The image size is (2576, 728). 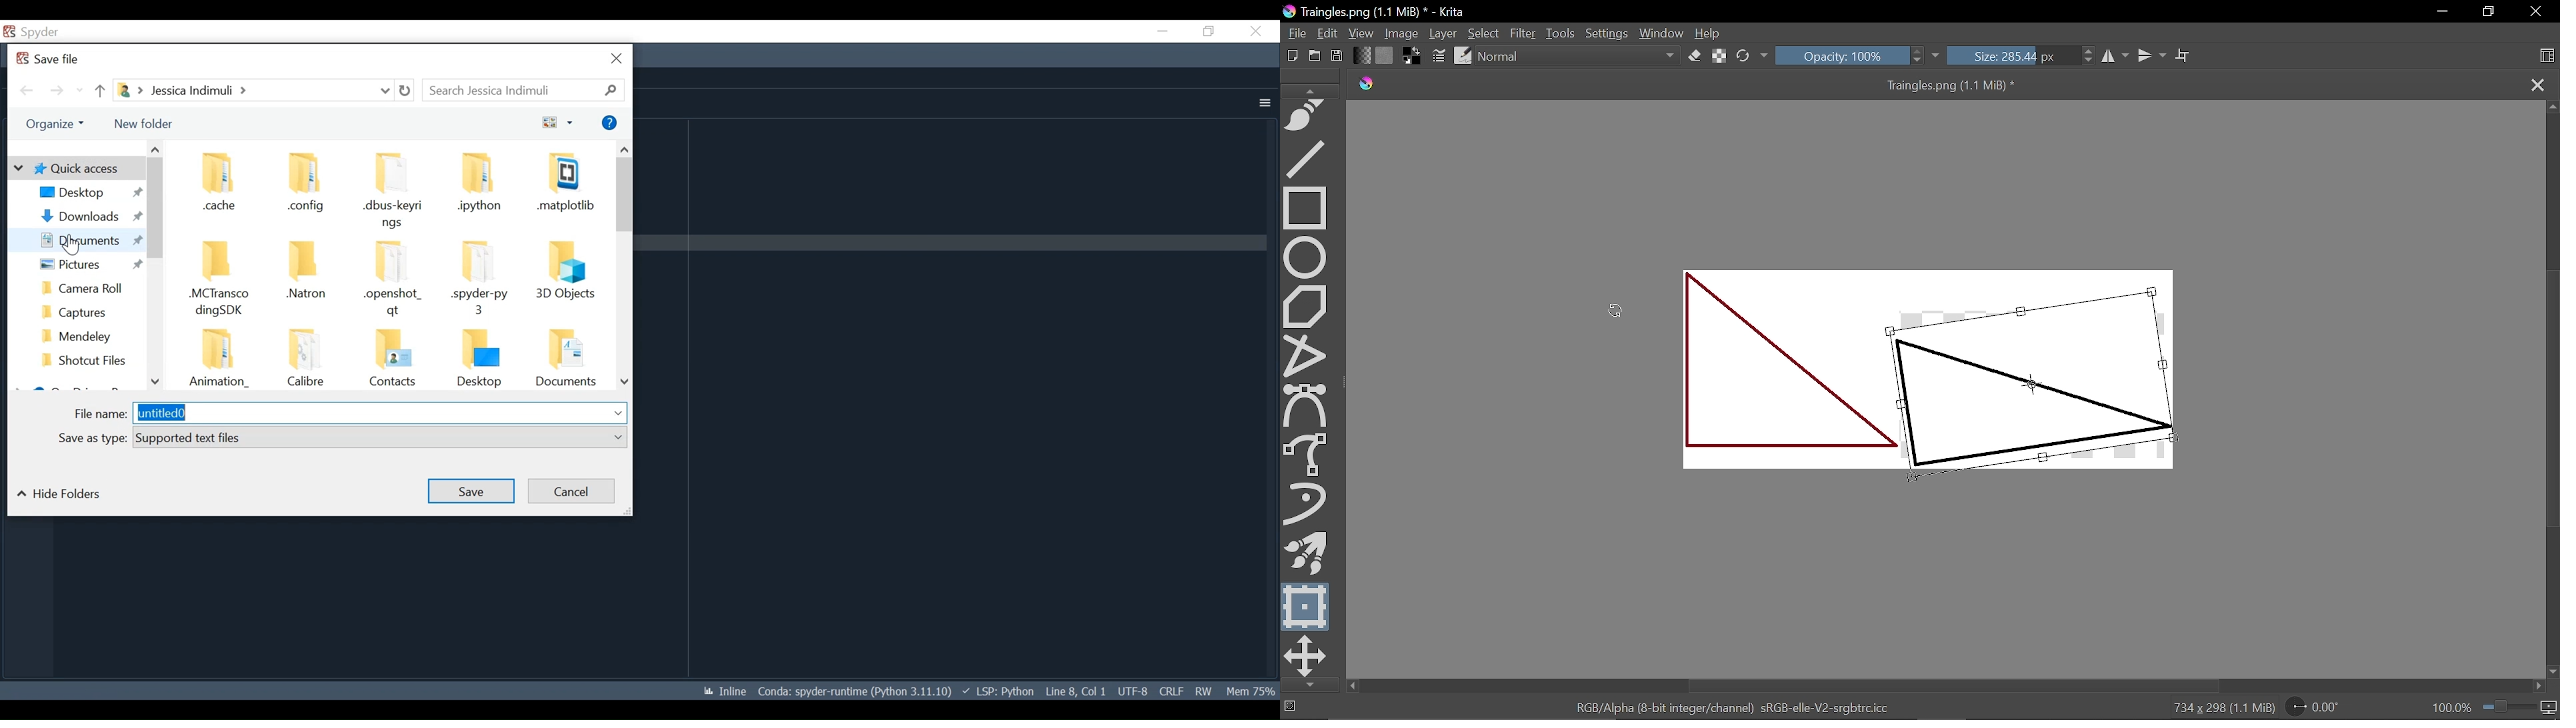 I want to click on Folder, so click(x=303, y=359).